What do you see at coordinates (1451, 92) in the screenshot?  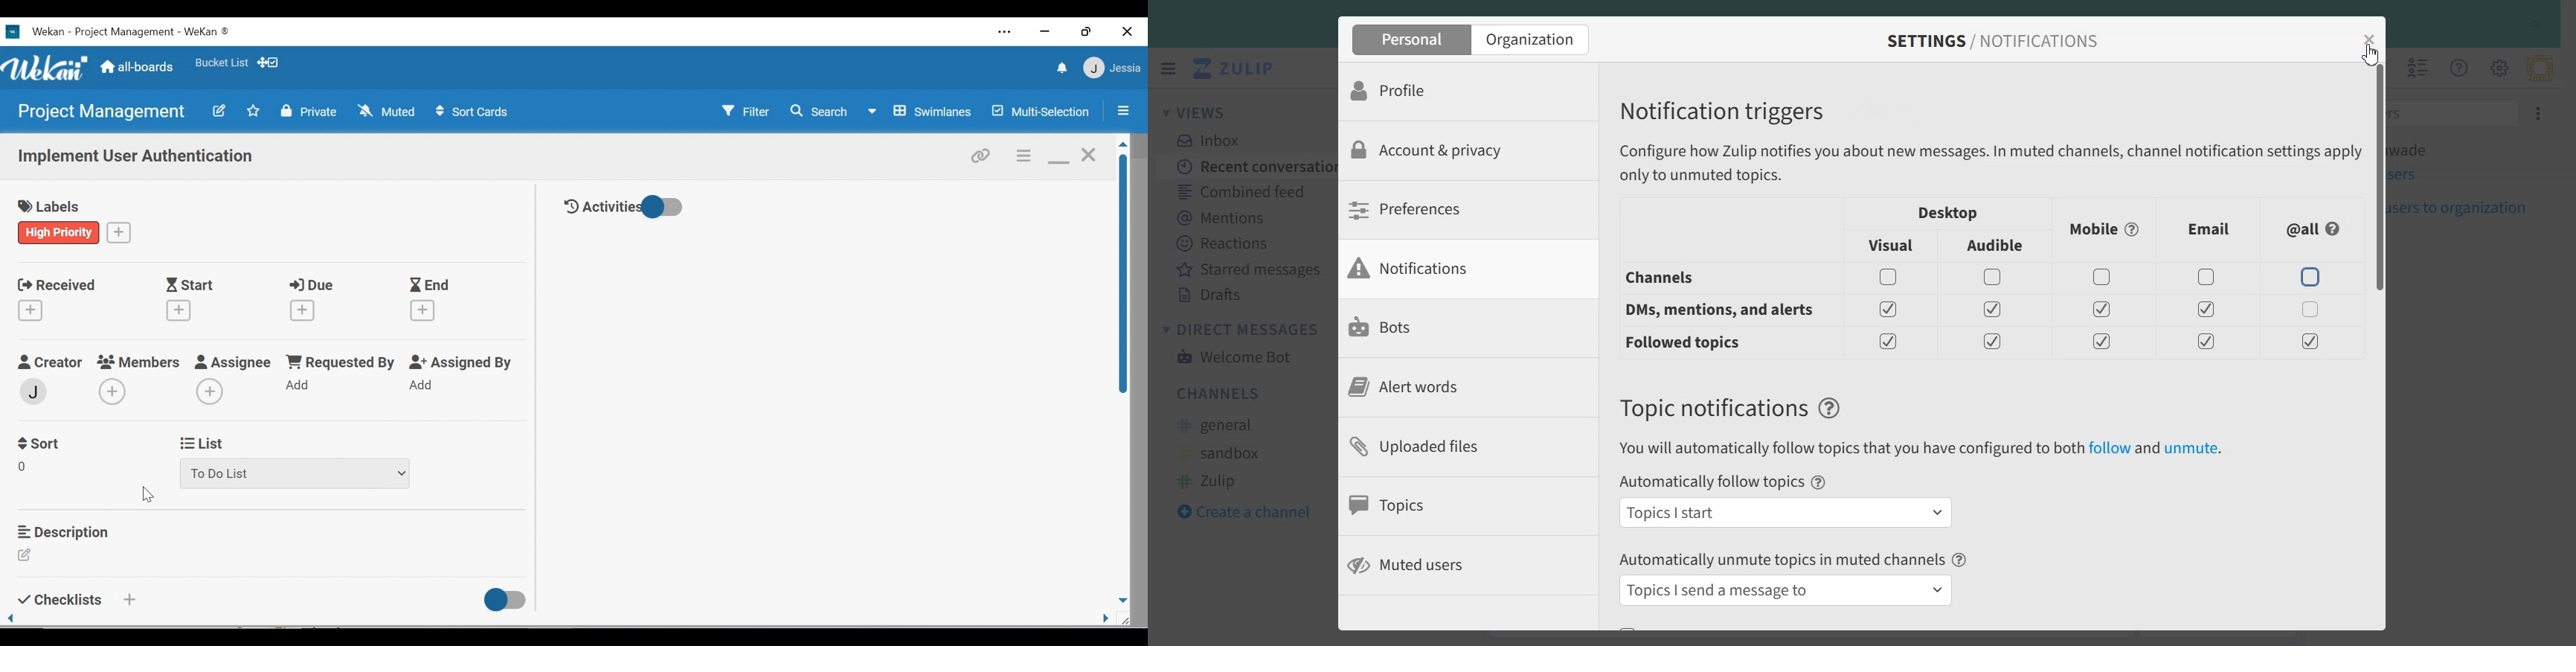 I see `Profile` at bounding box center [1451, 92].